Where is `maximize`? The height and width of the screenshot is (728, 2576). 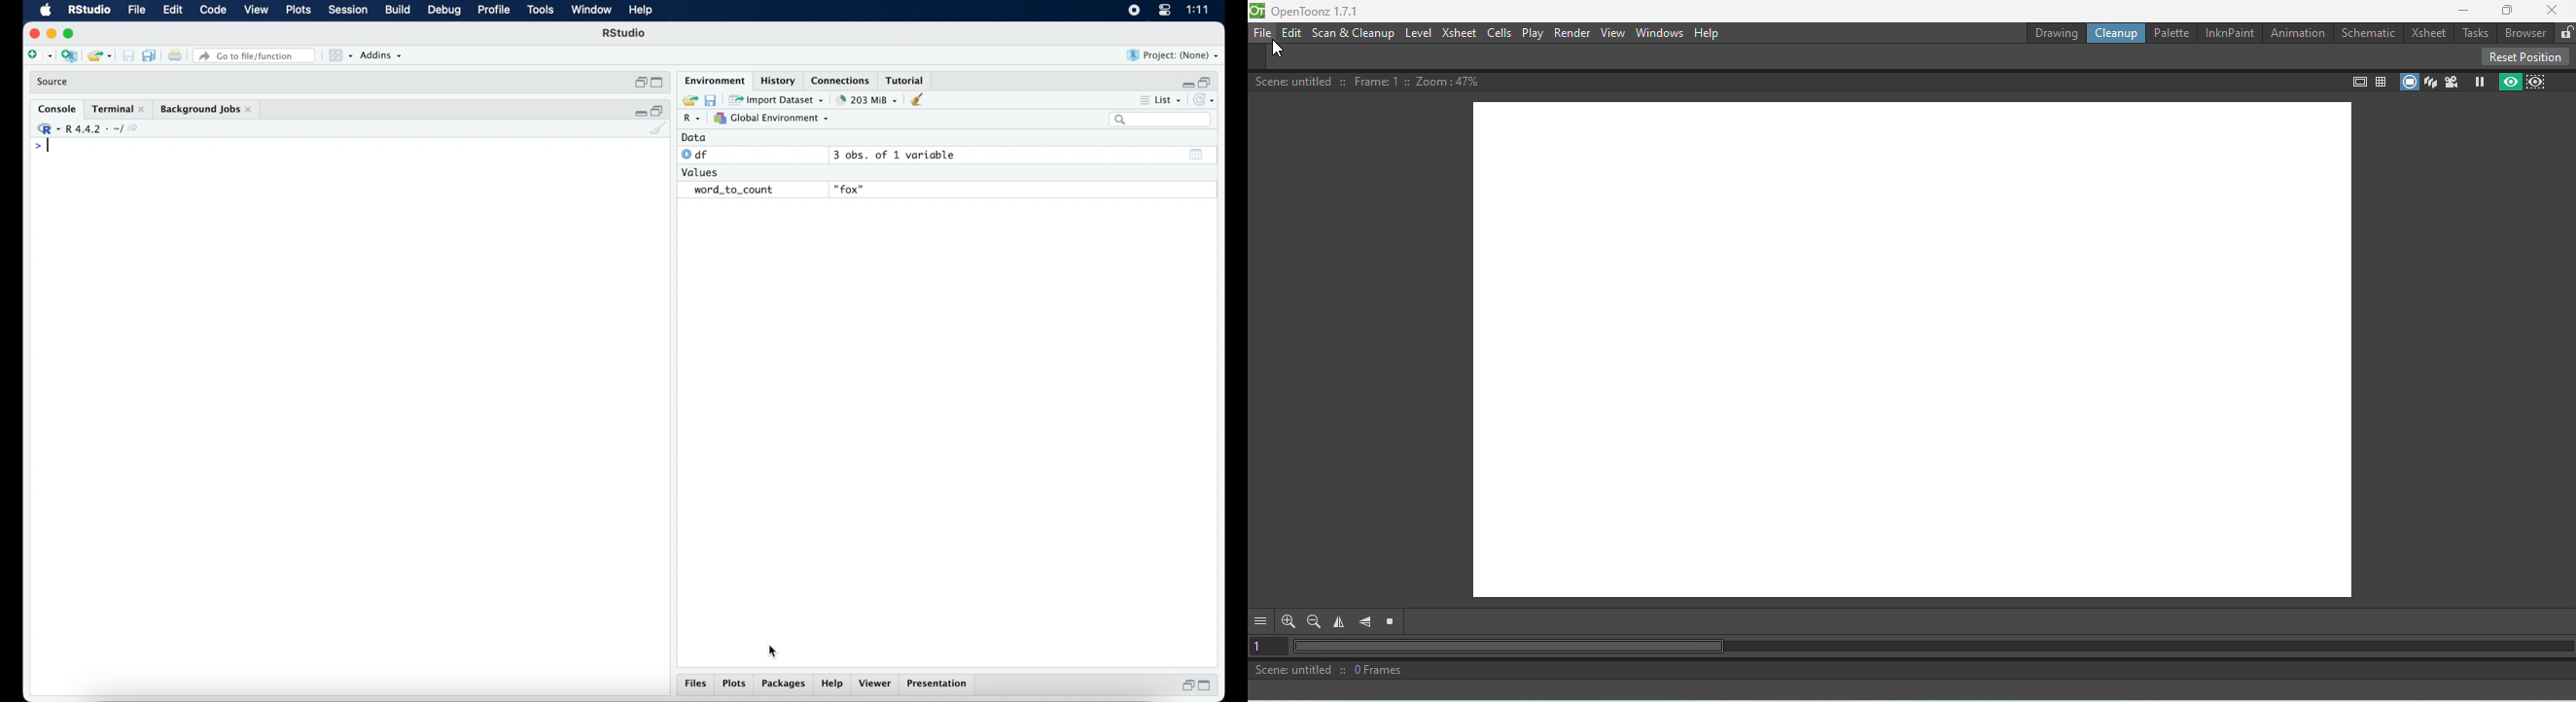 maximize is located at coordinates (72, 34).